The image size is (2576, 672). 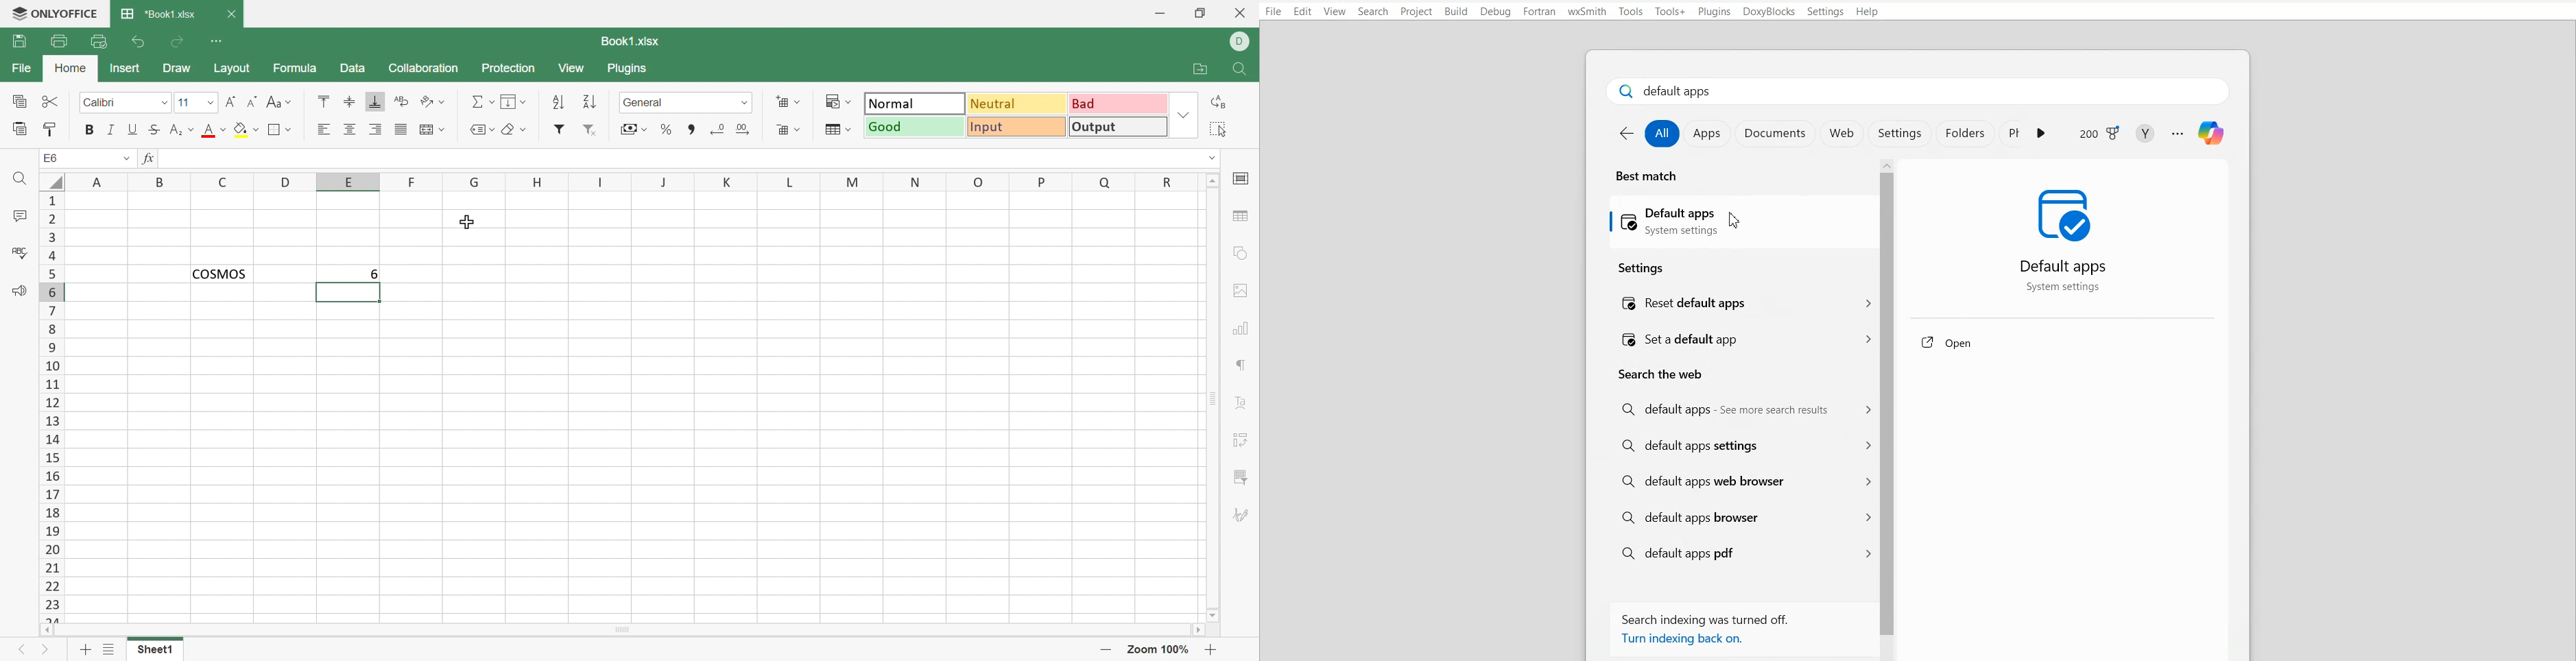 I want to click on Previous, so click(x=20, y=650).